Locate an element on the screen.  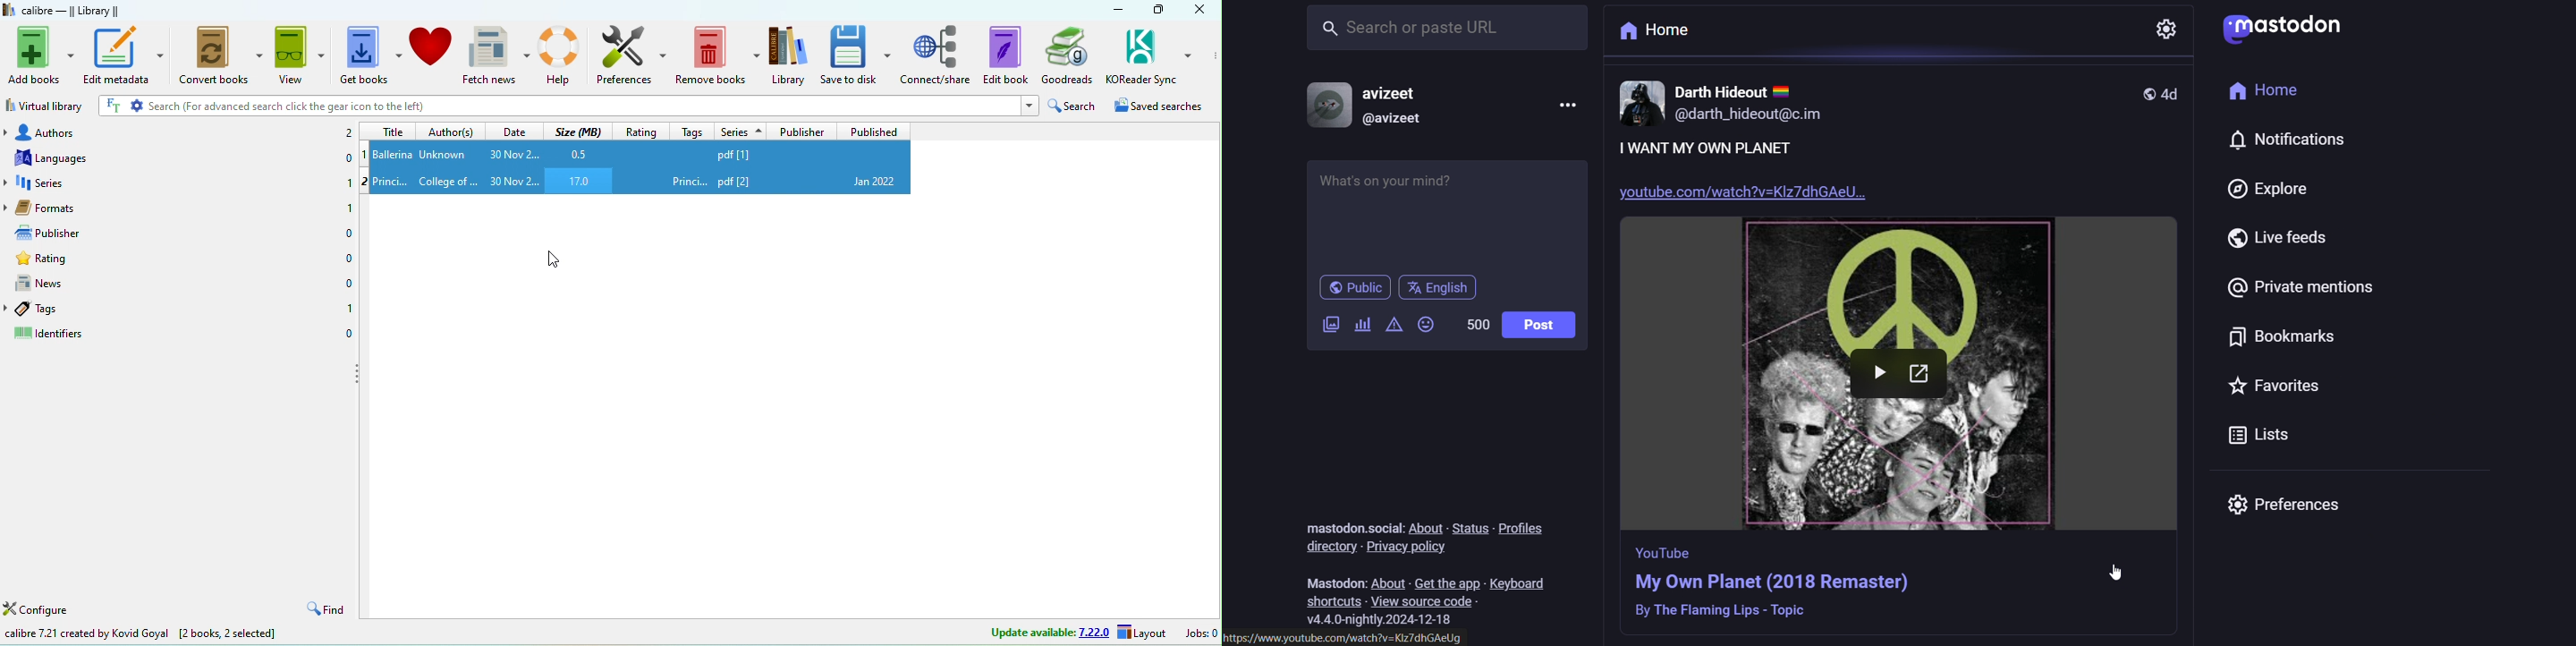
home is located at coordinates (1670, 33).